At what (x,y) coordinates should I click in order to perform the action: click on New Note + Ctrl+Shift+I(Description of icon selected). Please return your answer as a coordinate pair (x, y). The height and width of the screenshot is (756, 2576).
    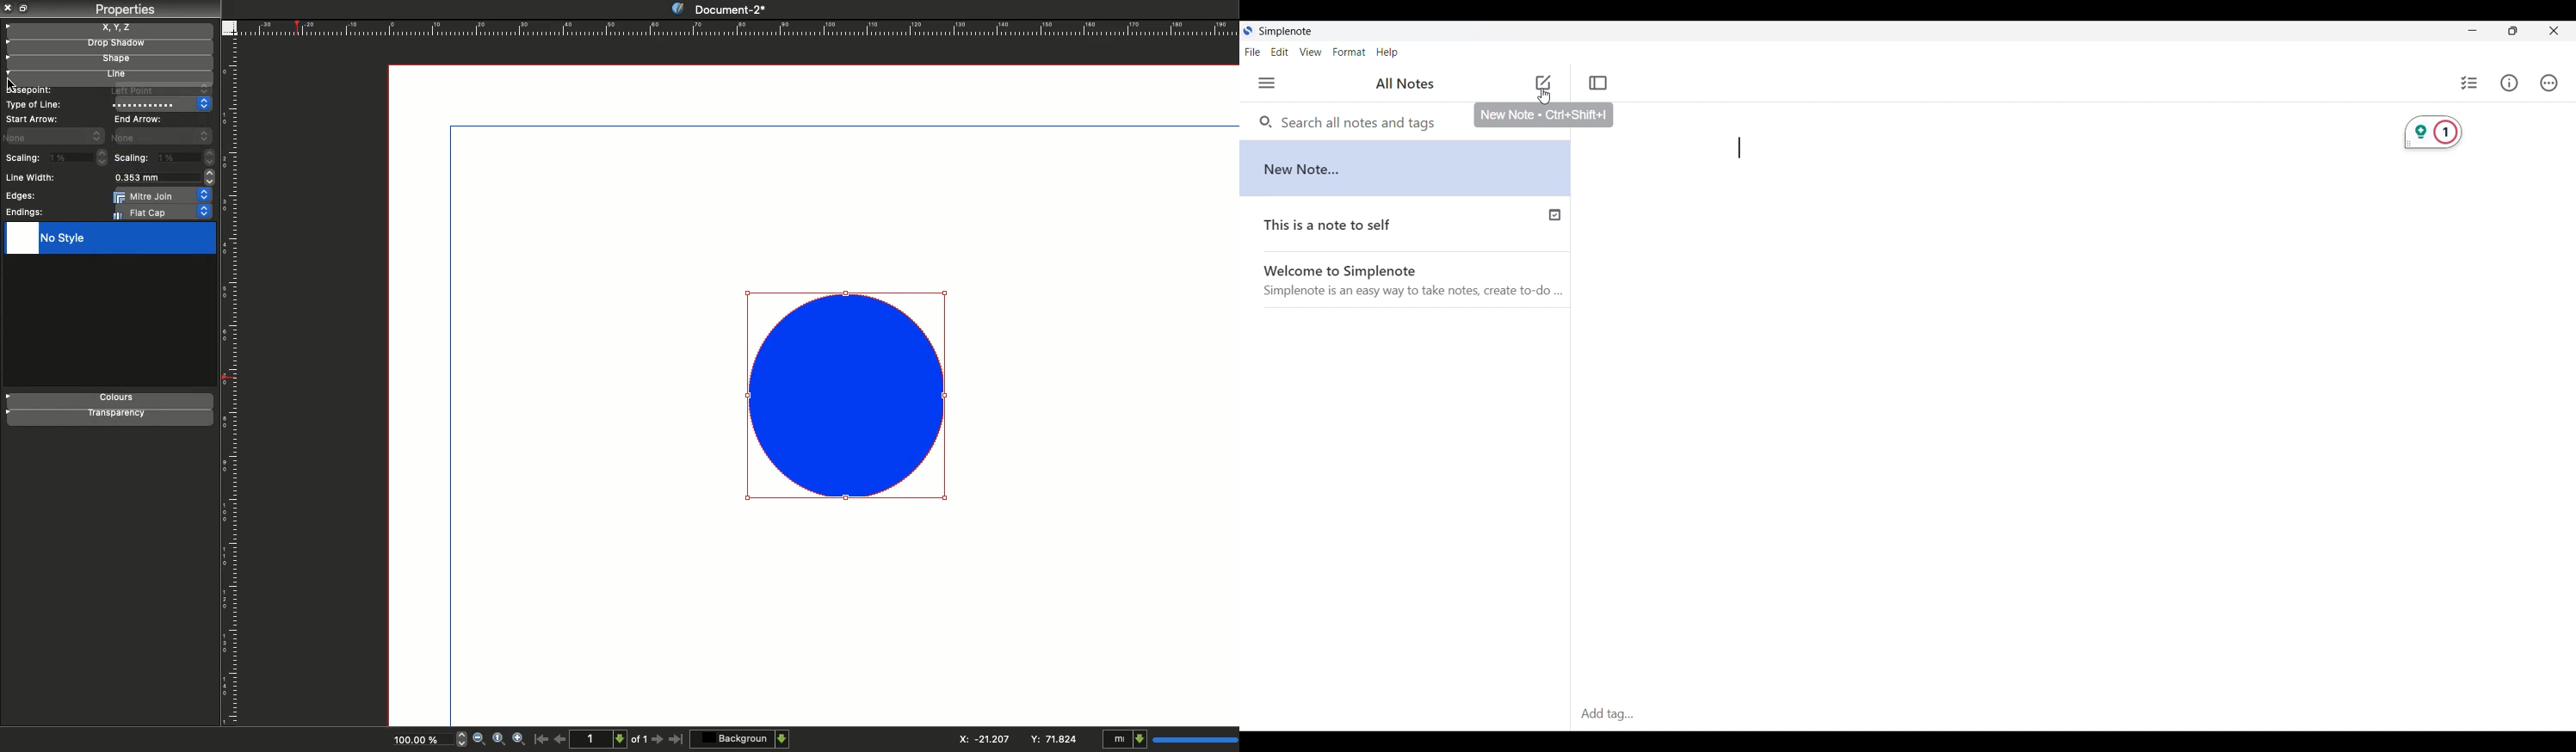
    Looking at the image, I should click on (1544, 118).